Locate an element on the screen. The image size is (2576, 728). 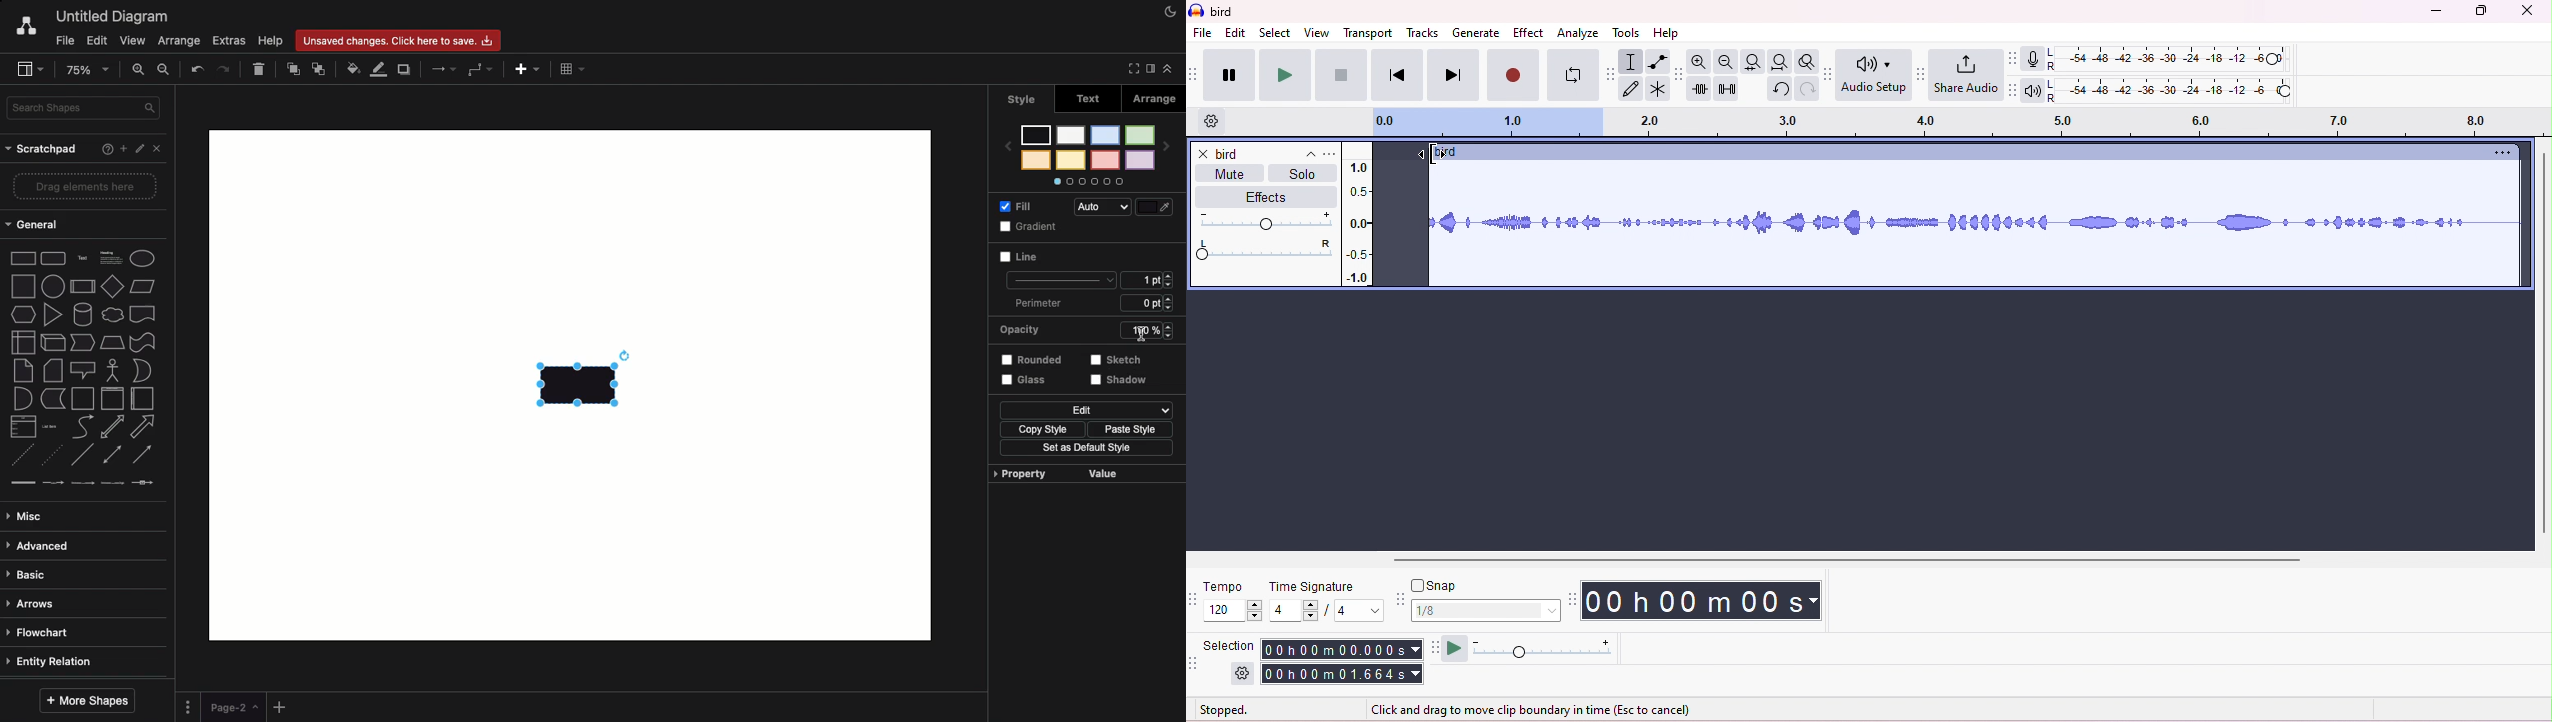
redo is located at coordinates (1805, 90).